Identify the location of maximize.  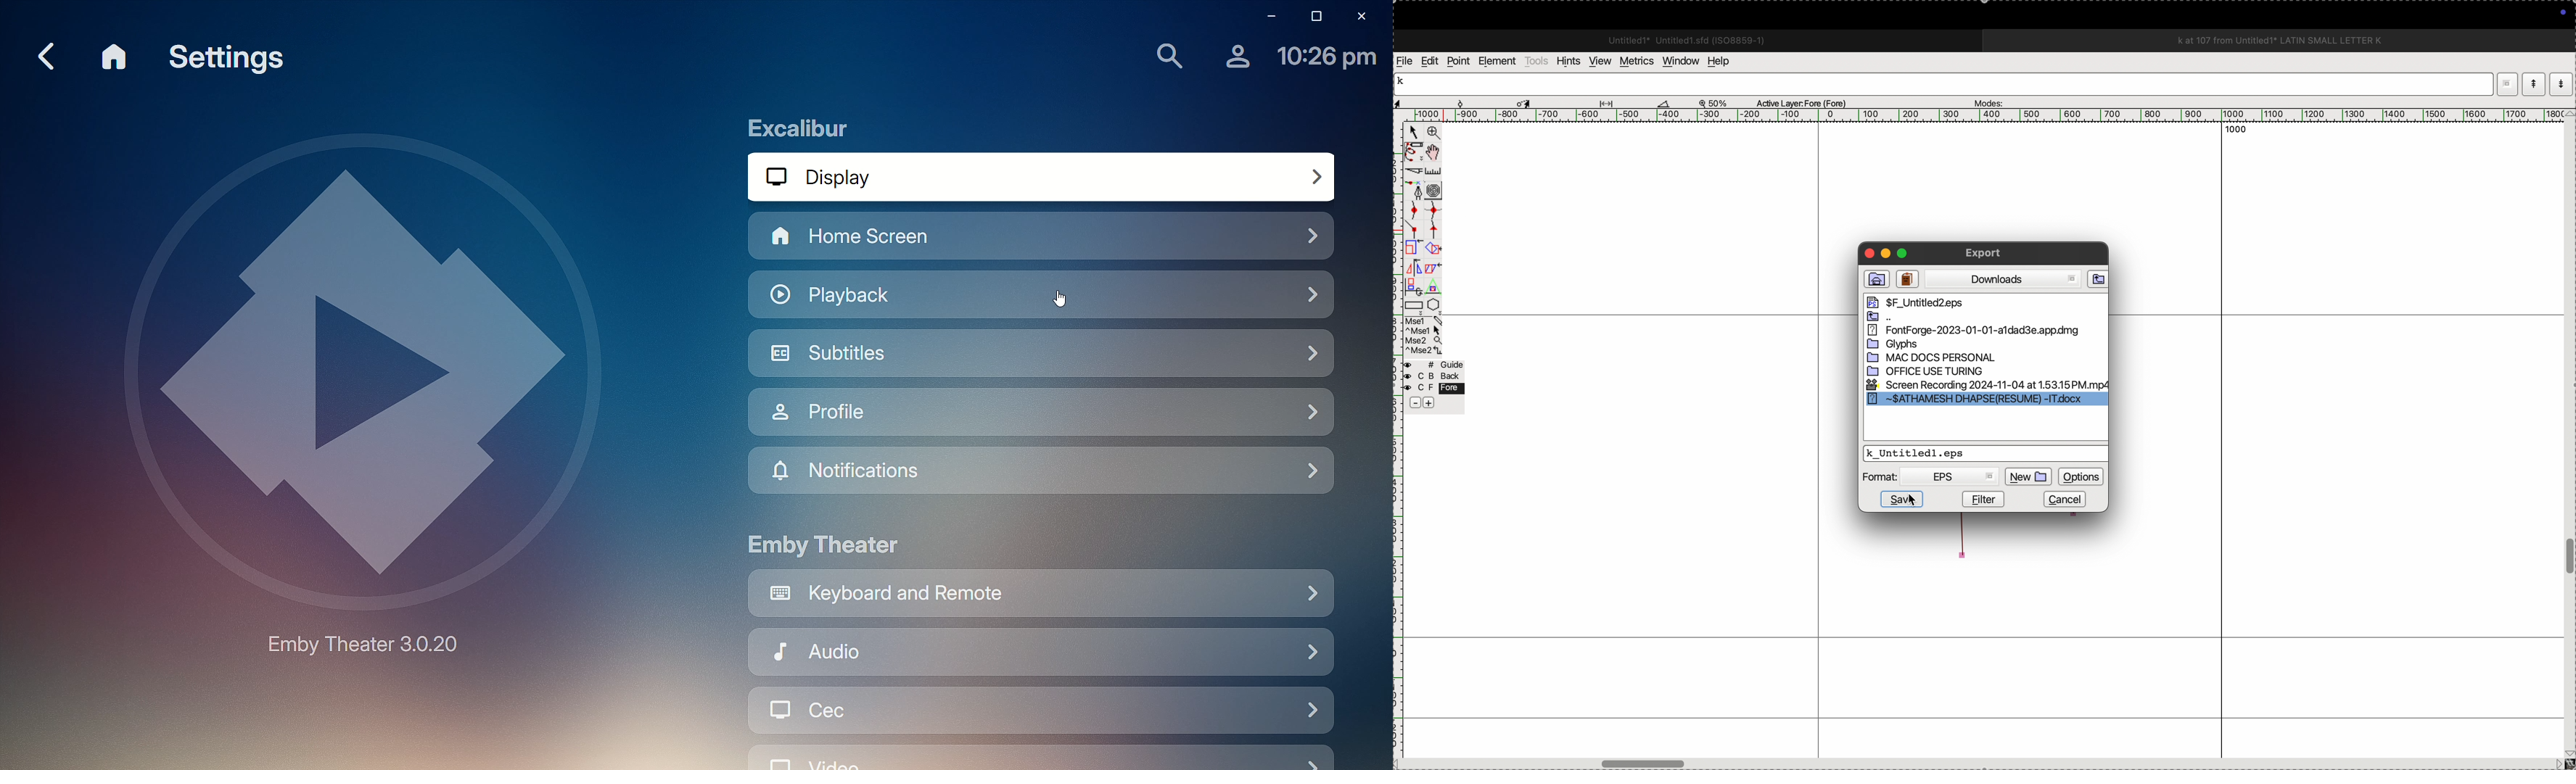
(1902, 252).